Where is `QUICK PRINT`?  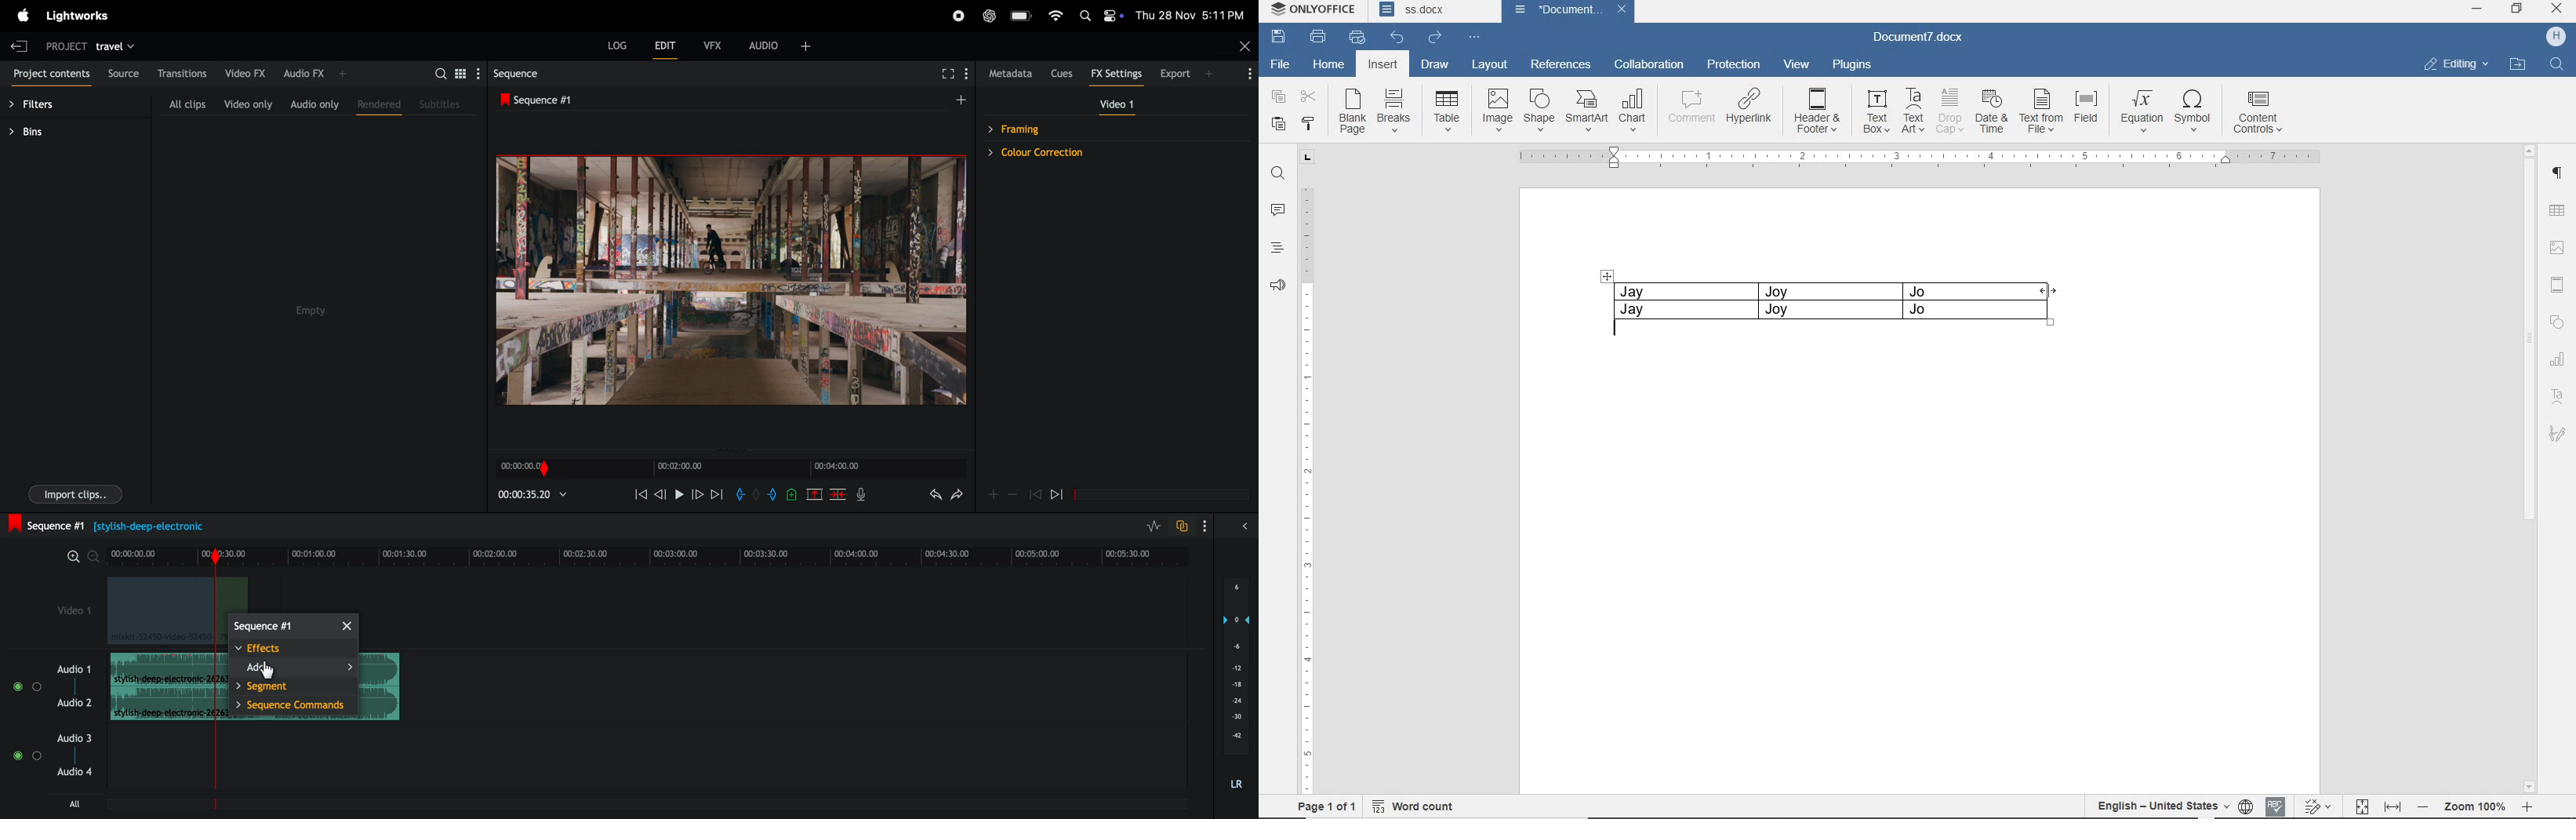
QUICK PRINT is located at coordinates (1357, 38).